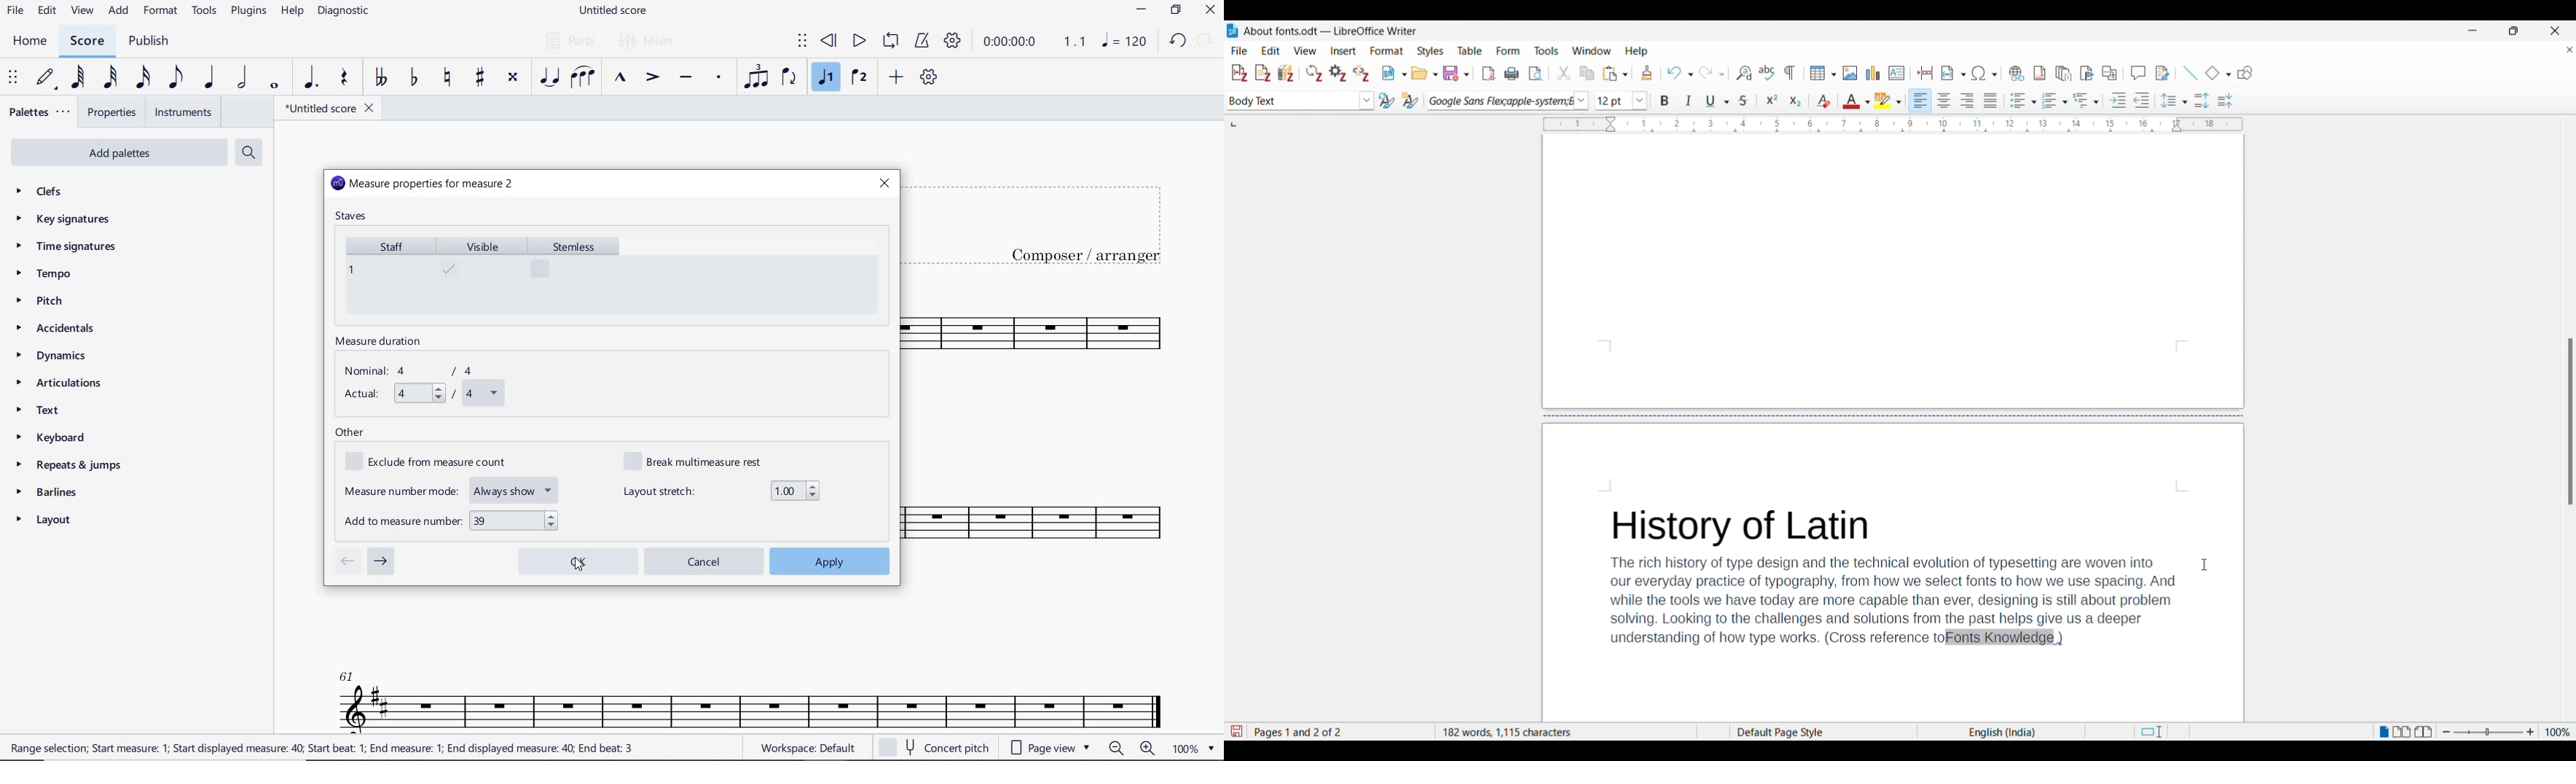  I want to click on Current paragraph selection, so click(1293, 101).